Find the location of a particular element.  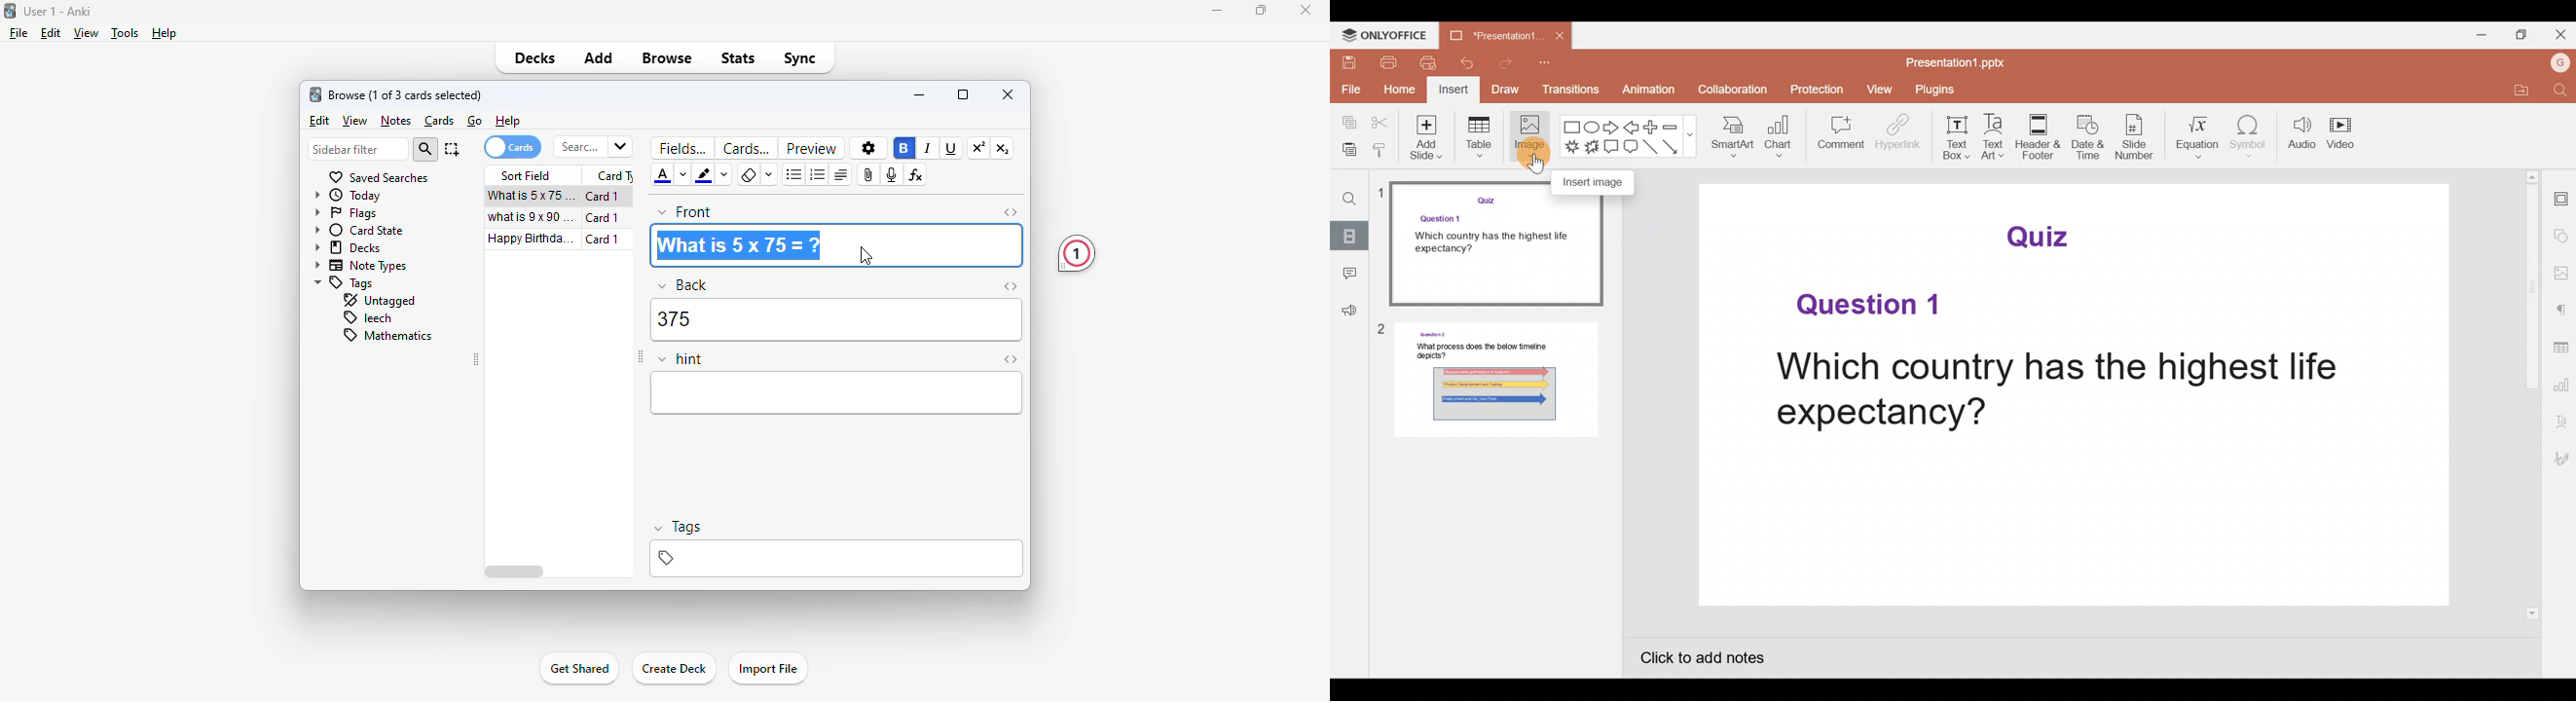

toggle sidebar is located at coordinates (475, 358).